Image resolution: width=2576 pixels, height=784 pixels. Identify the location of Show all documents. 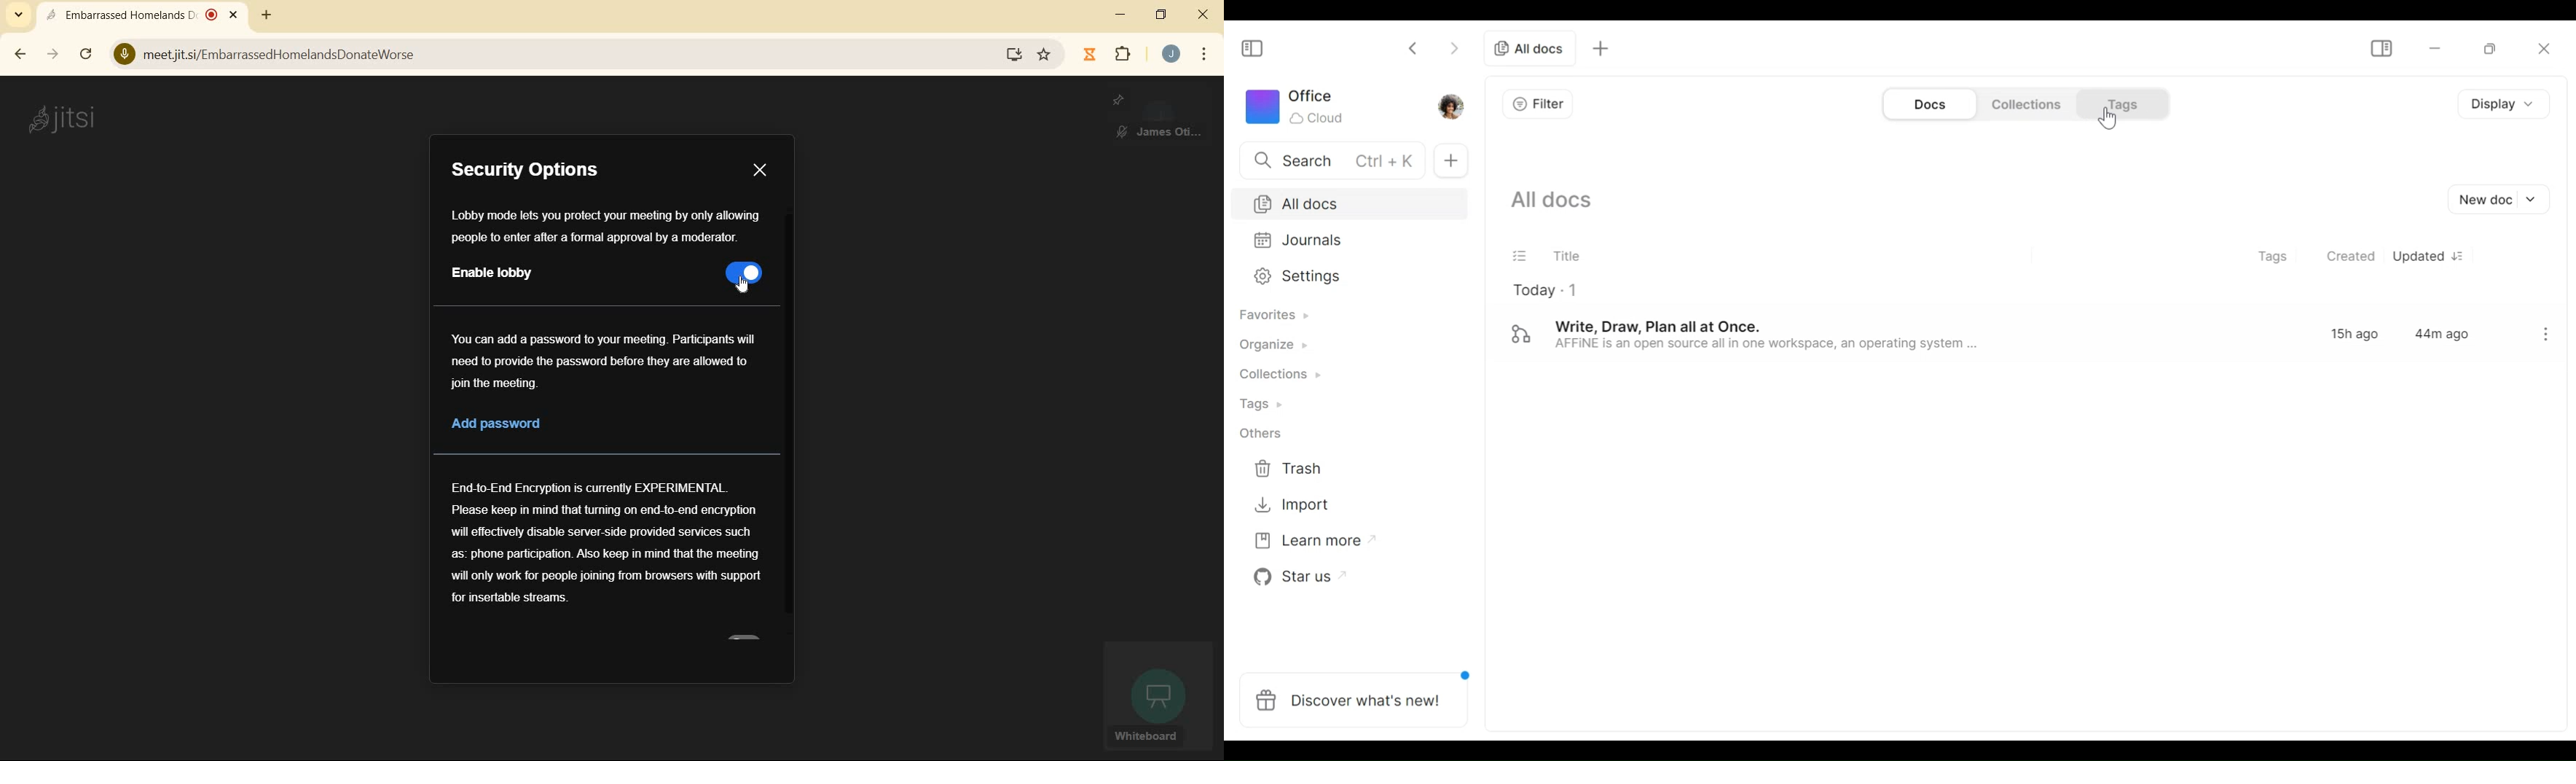
(1554, 201).